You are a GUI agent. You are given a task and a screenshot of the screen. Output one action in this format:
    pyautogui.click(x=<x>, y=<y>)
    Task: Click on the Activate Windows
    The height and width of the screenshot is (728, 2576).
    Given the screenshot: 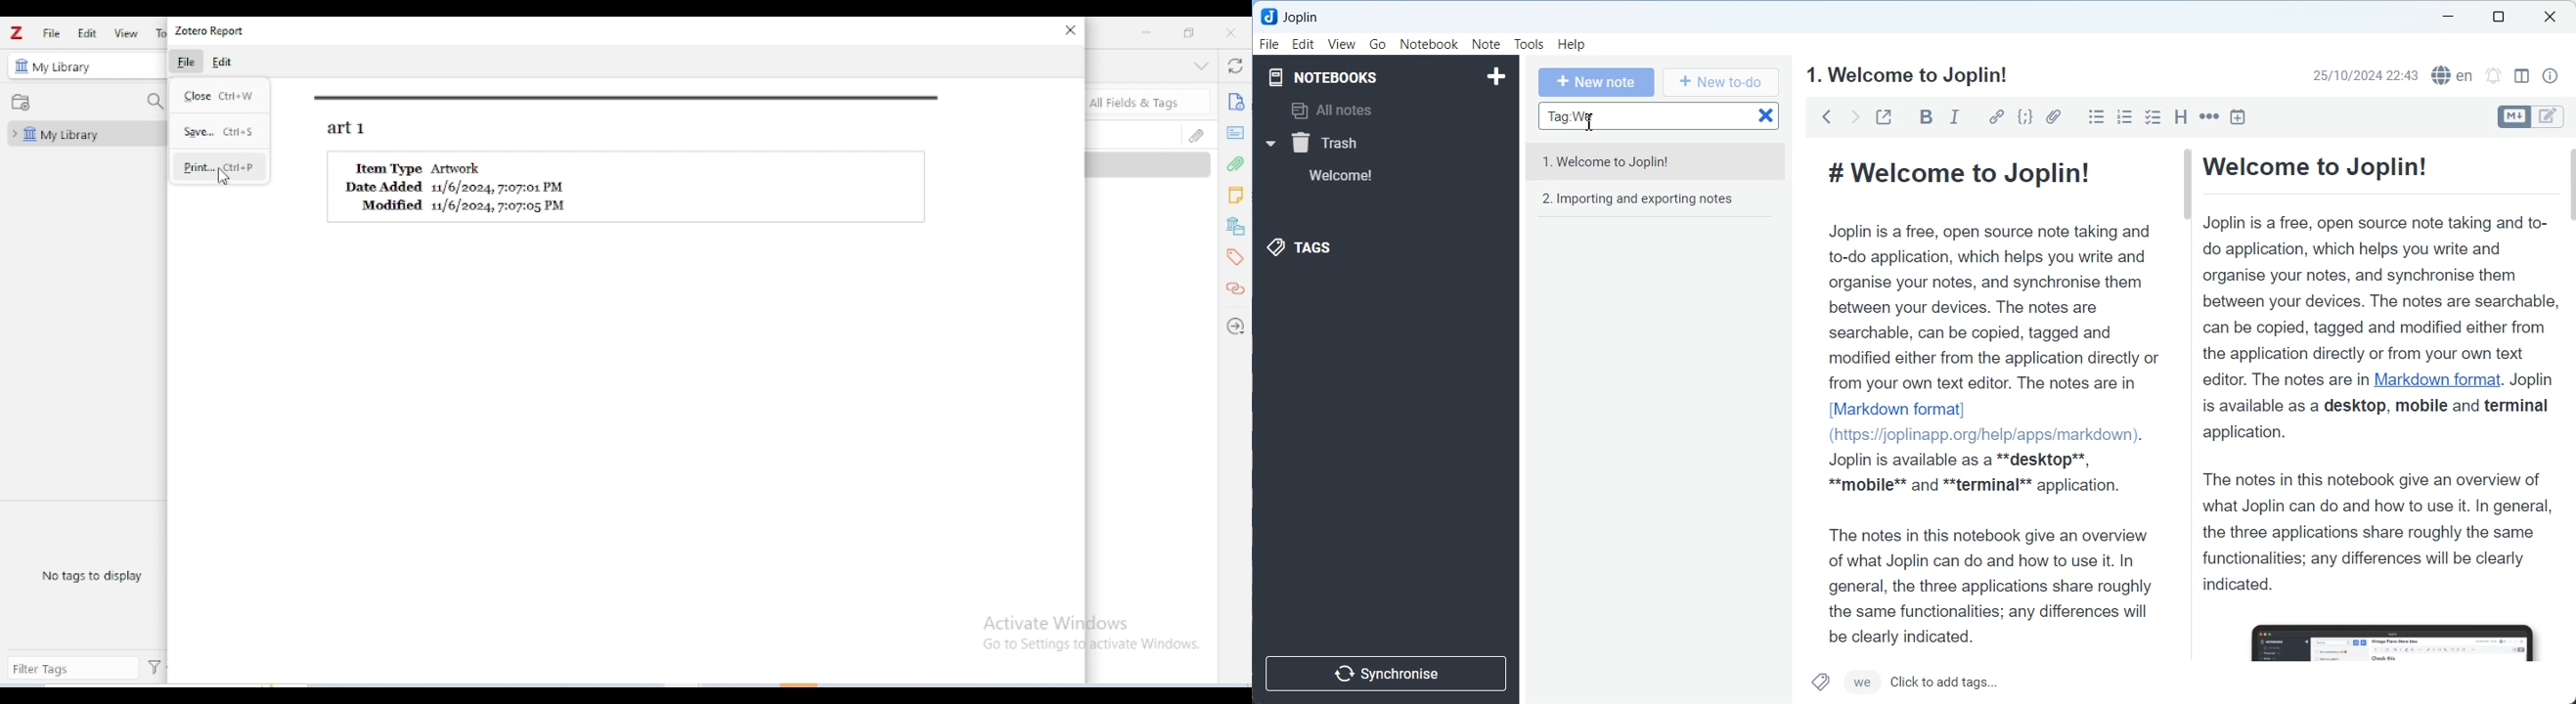 What is the action you would take?
    pyautogui.click(x=1056, y=623)
    